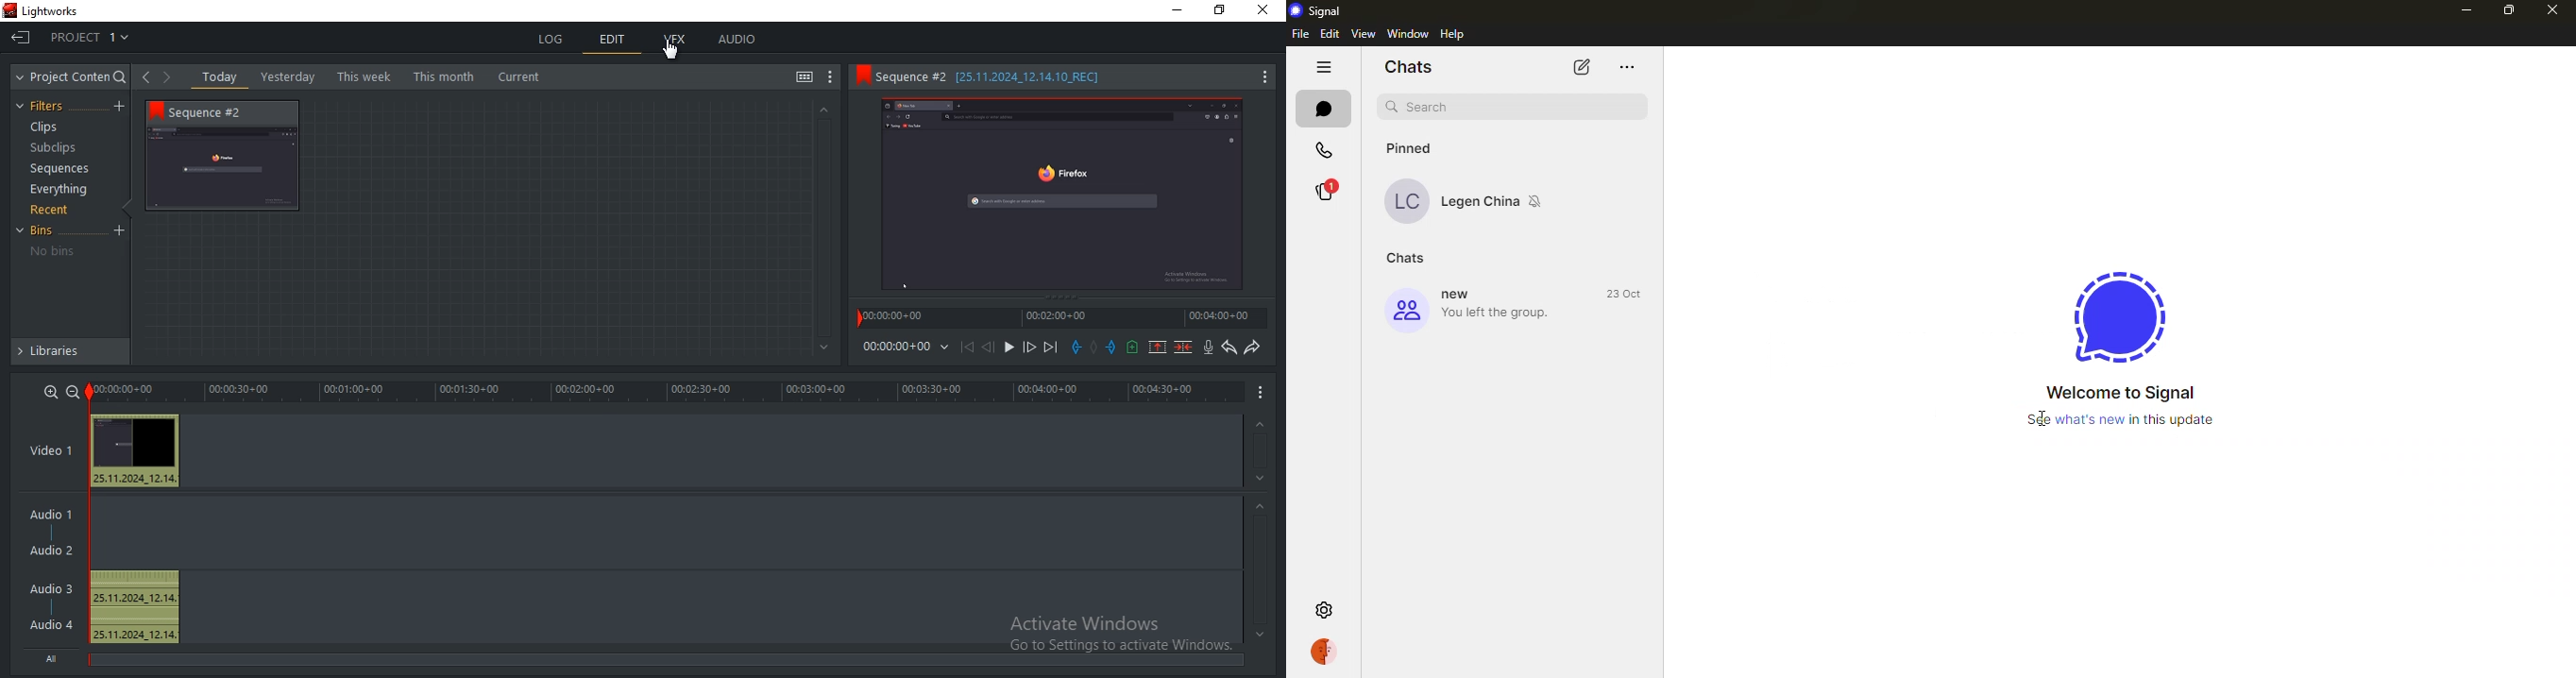  What do you see at coordinates (827, 108) in the screenshot?
I see `greyed out up arrow` at bounding box center [827, 108].